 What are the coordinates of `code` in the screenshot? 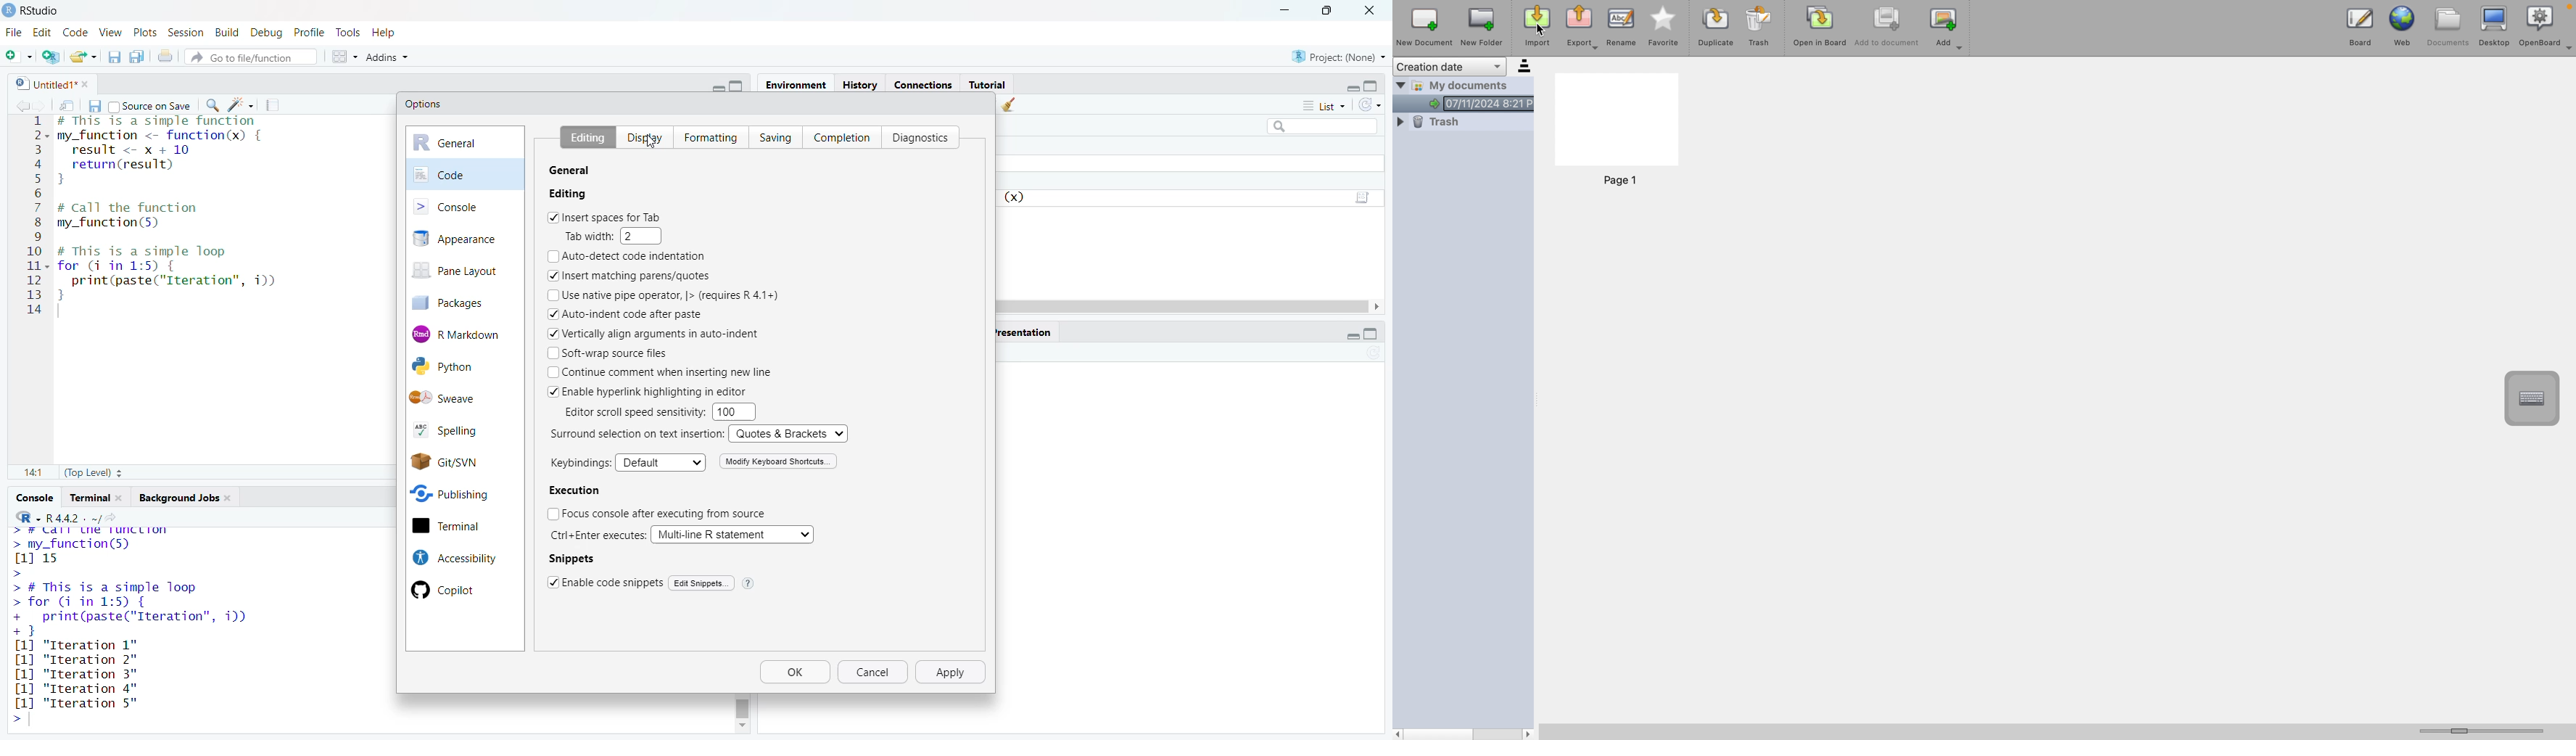 It's located at (466, 173).